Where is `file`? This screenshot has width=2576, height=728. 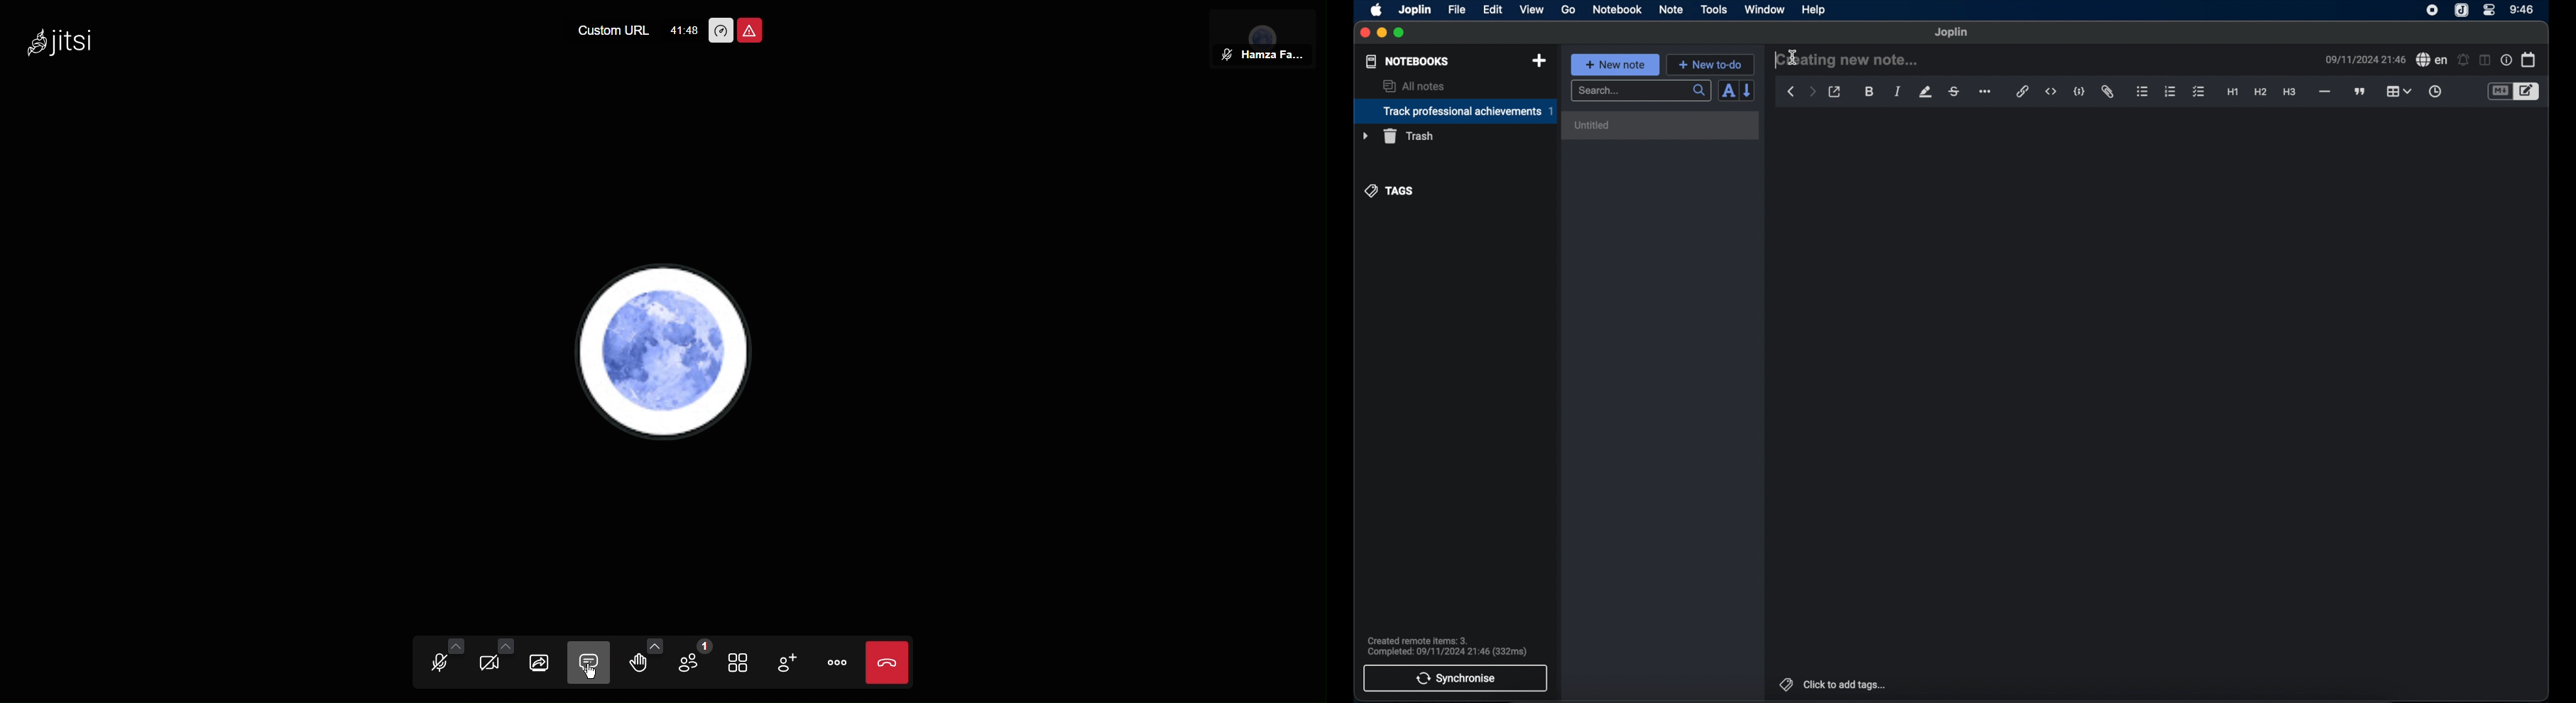
file is located at coordinates (1457, 9).